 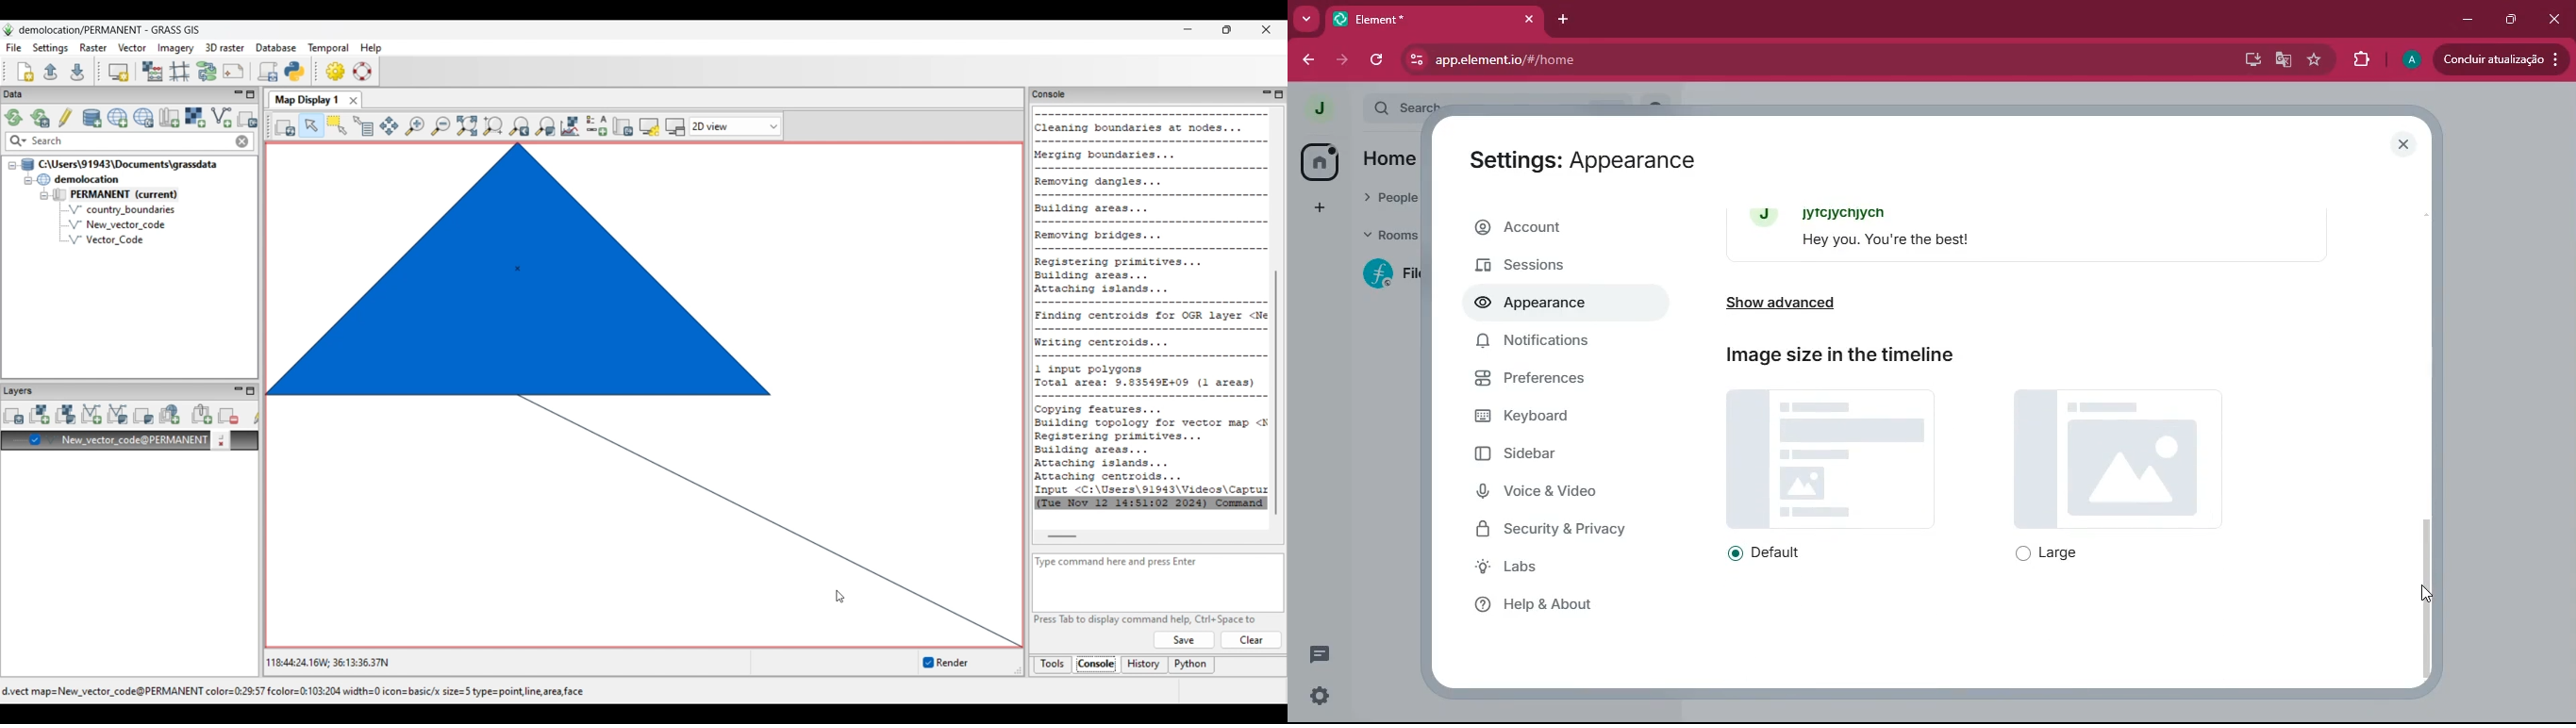 What do you see at coordinates (1816, 303) in the screenshot?
I see `show advanced` at bounding box center [1816, 303].